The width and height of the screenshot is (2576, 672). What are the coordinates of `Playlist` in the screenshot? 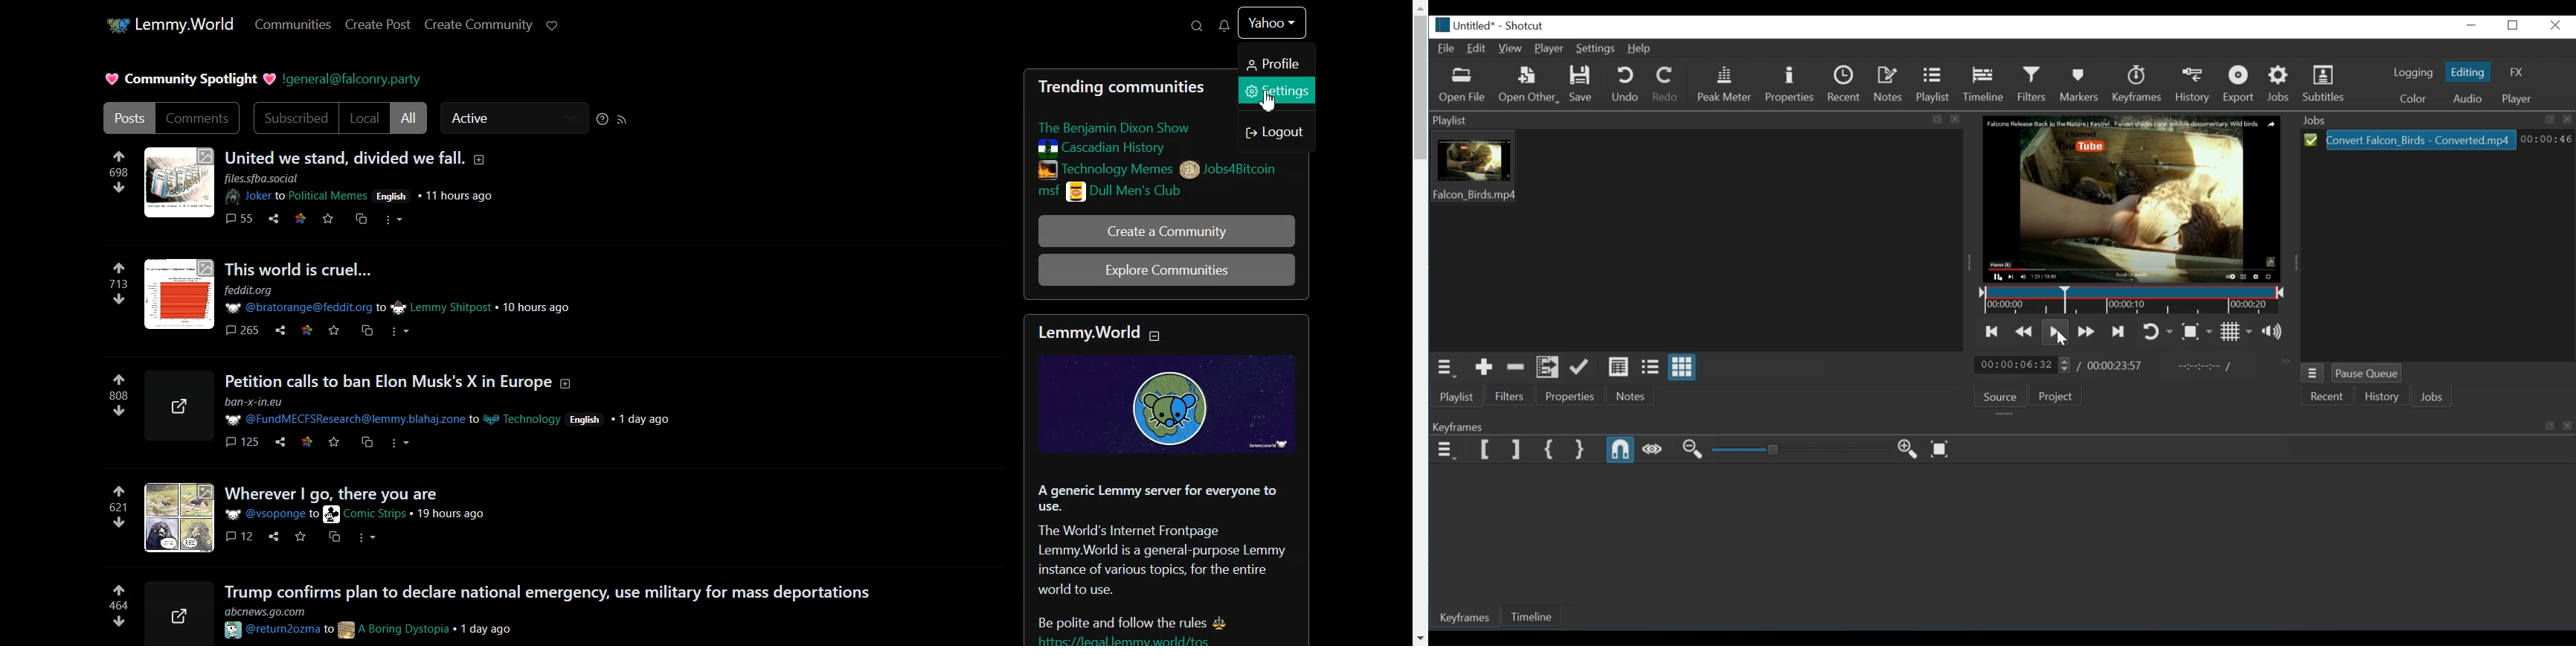 It's located at (1456, 396).